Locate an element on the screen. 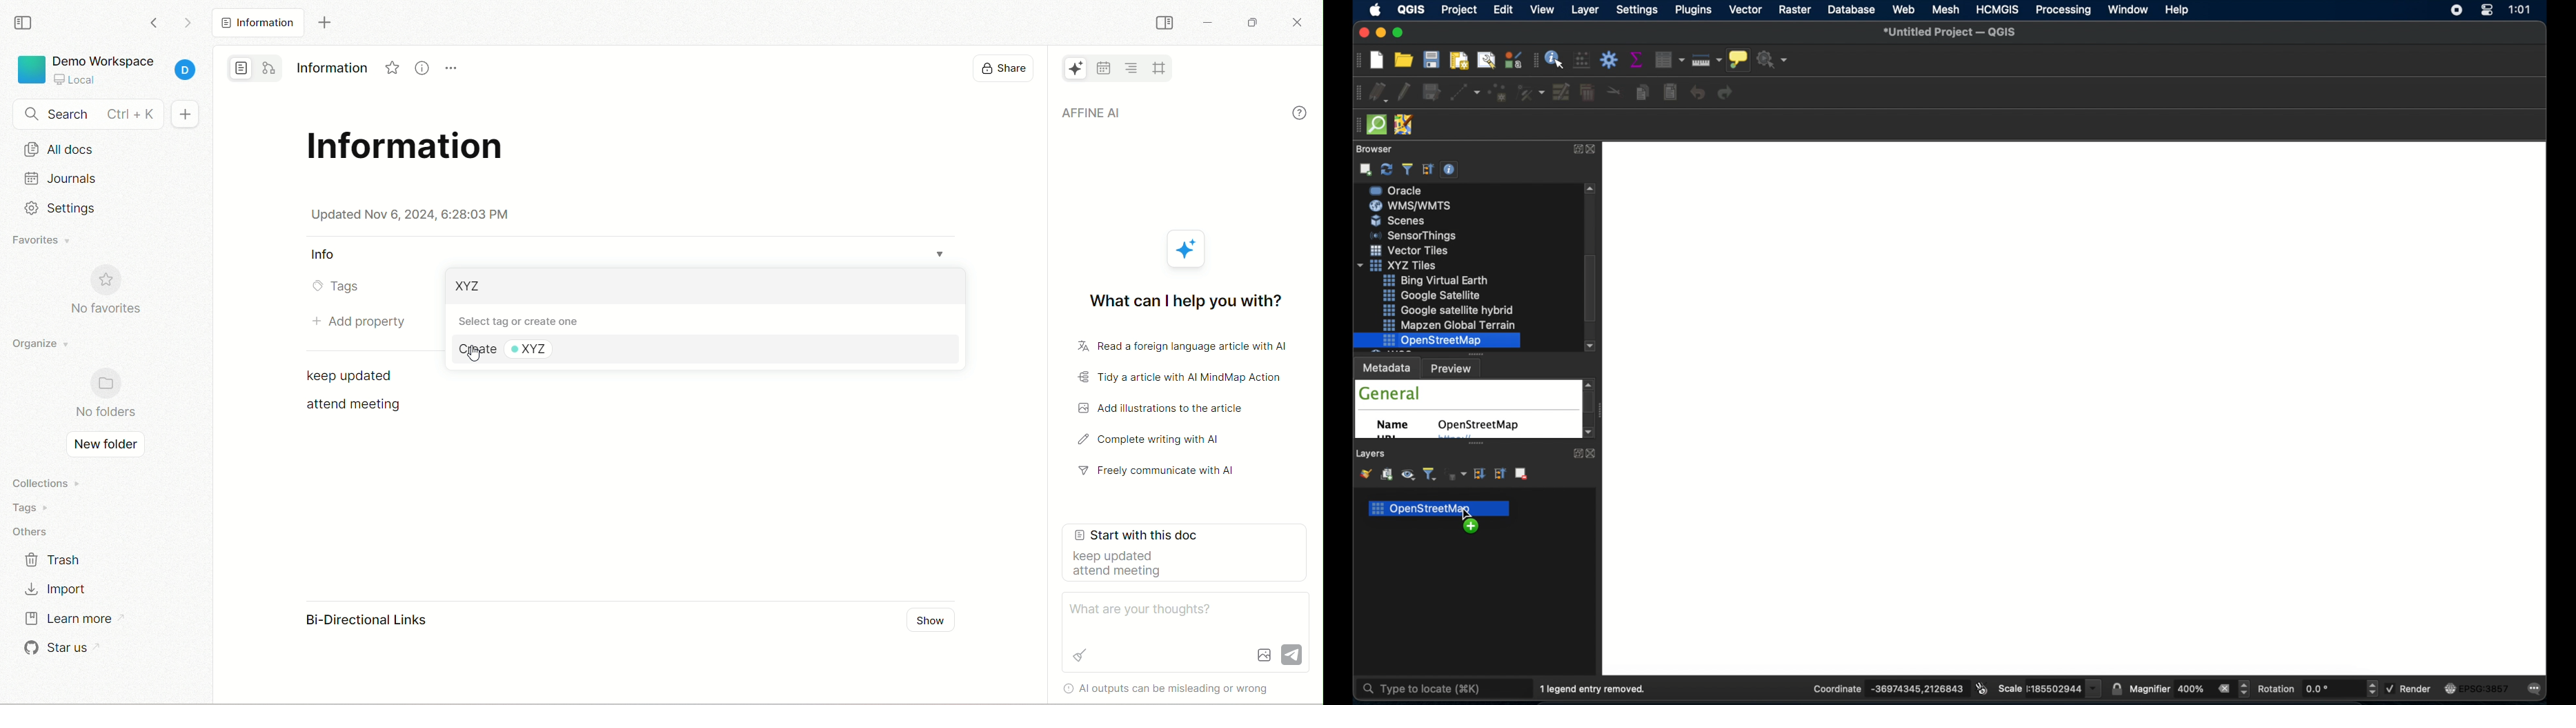 Image resolution: width=2576 pixels, height=728 pixels. magnifier is located at coordinates (2189, 689).